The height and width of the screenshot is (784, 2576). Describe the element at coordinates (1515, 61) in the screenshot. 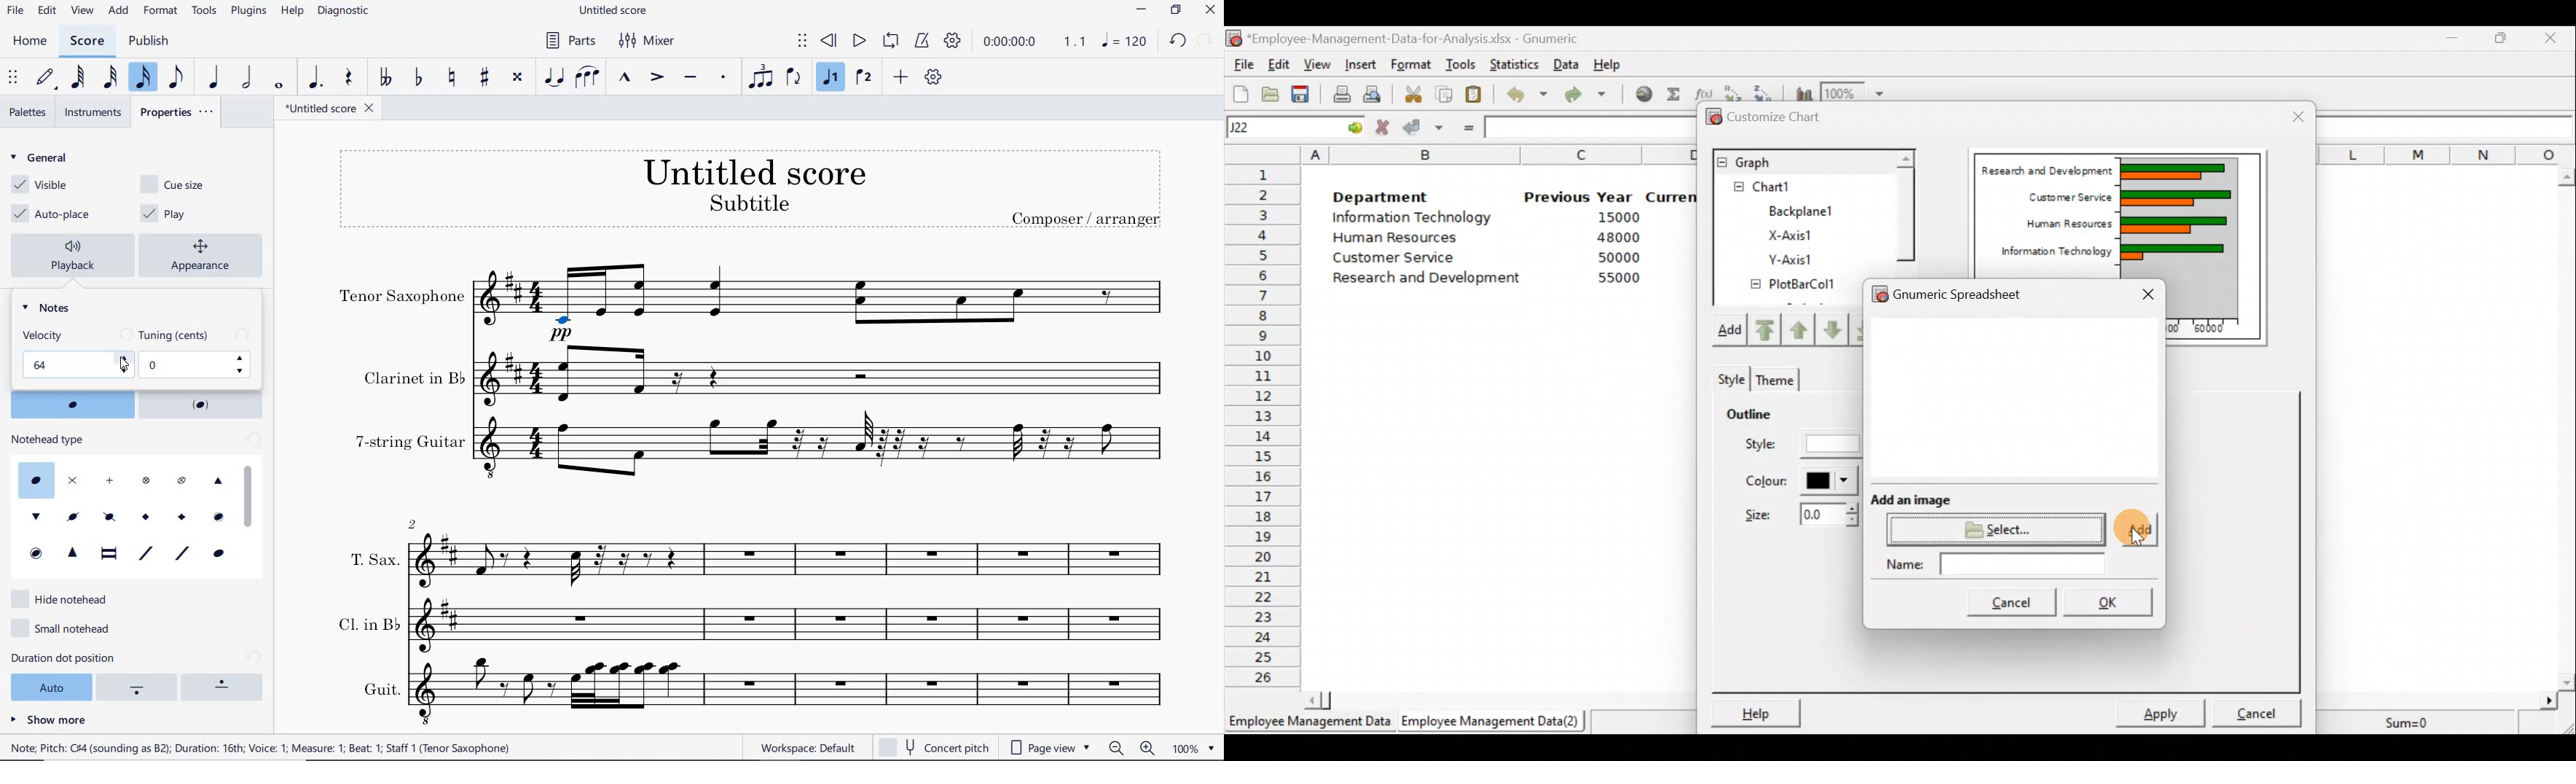

I see `Statistics` at that location.